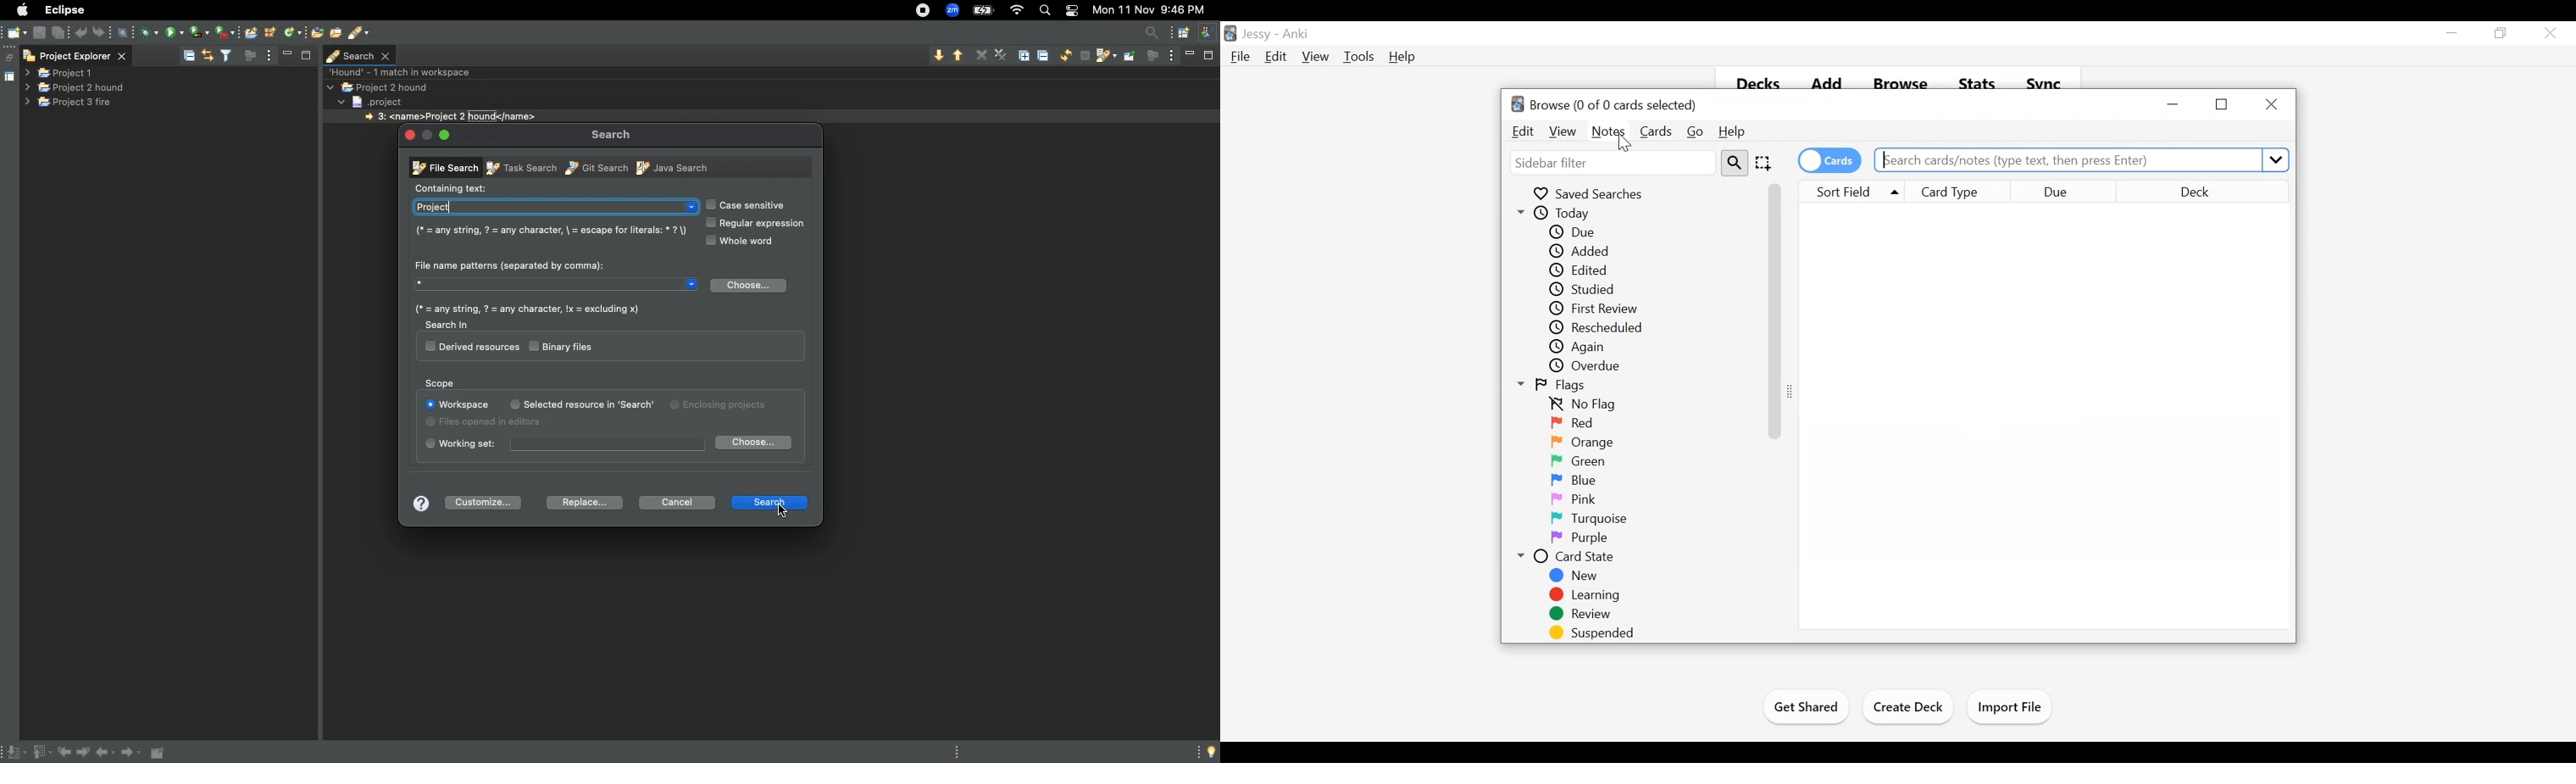  Describe the element at coordinates (270, 32) in the screenshot. I see `new java type` at that location.